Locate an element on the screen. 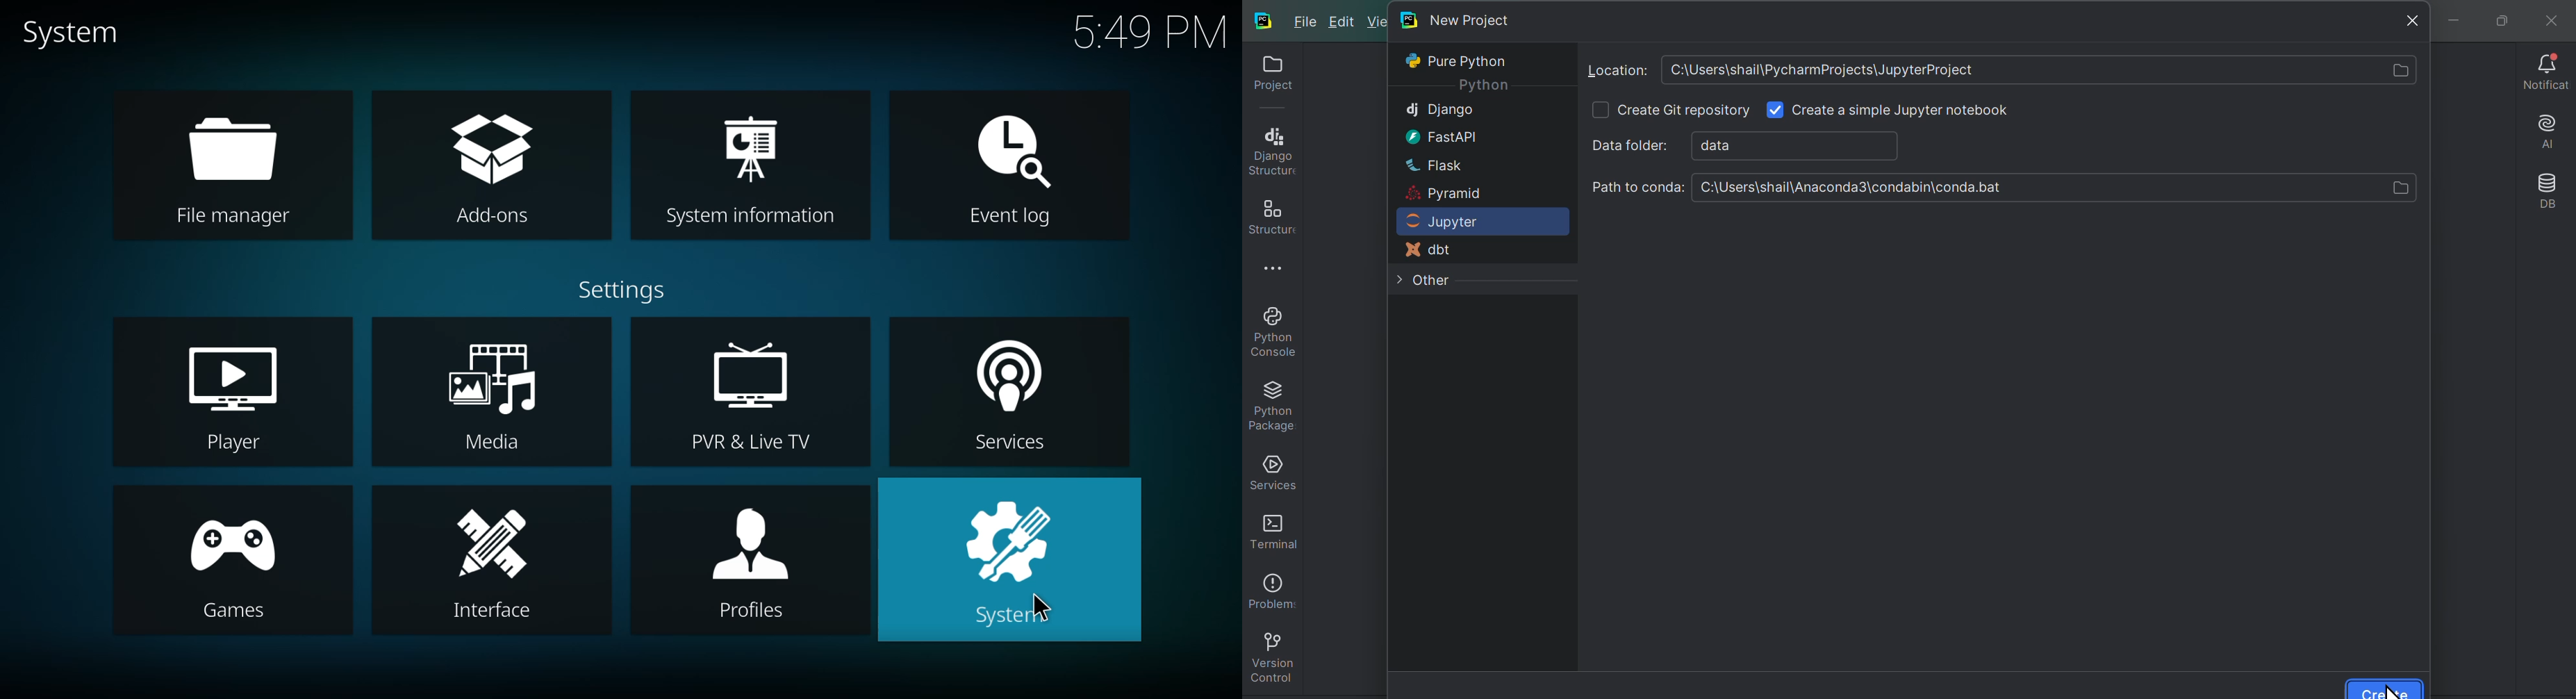 The image size is (2576, 700). Services is located at coordinates (1271, 470).